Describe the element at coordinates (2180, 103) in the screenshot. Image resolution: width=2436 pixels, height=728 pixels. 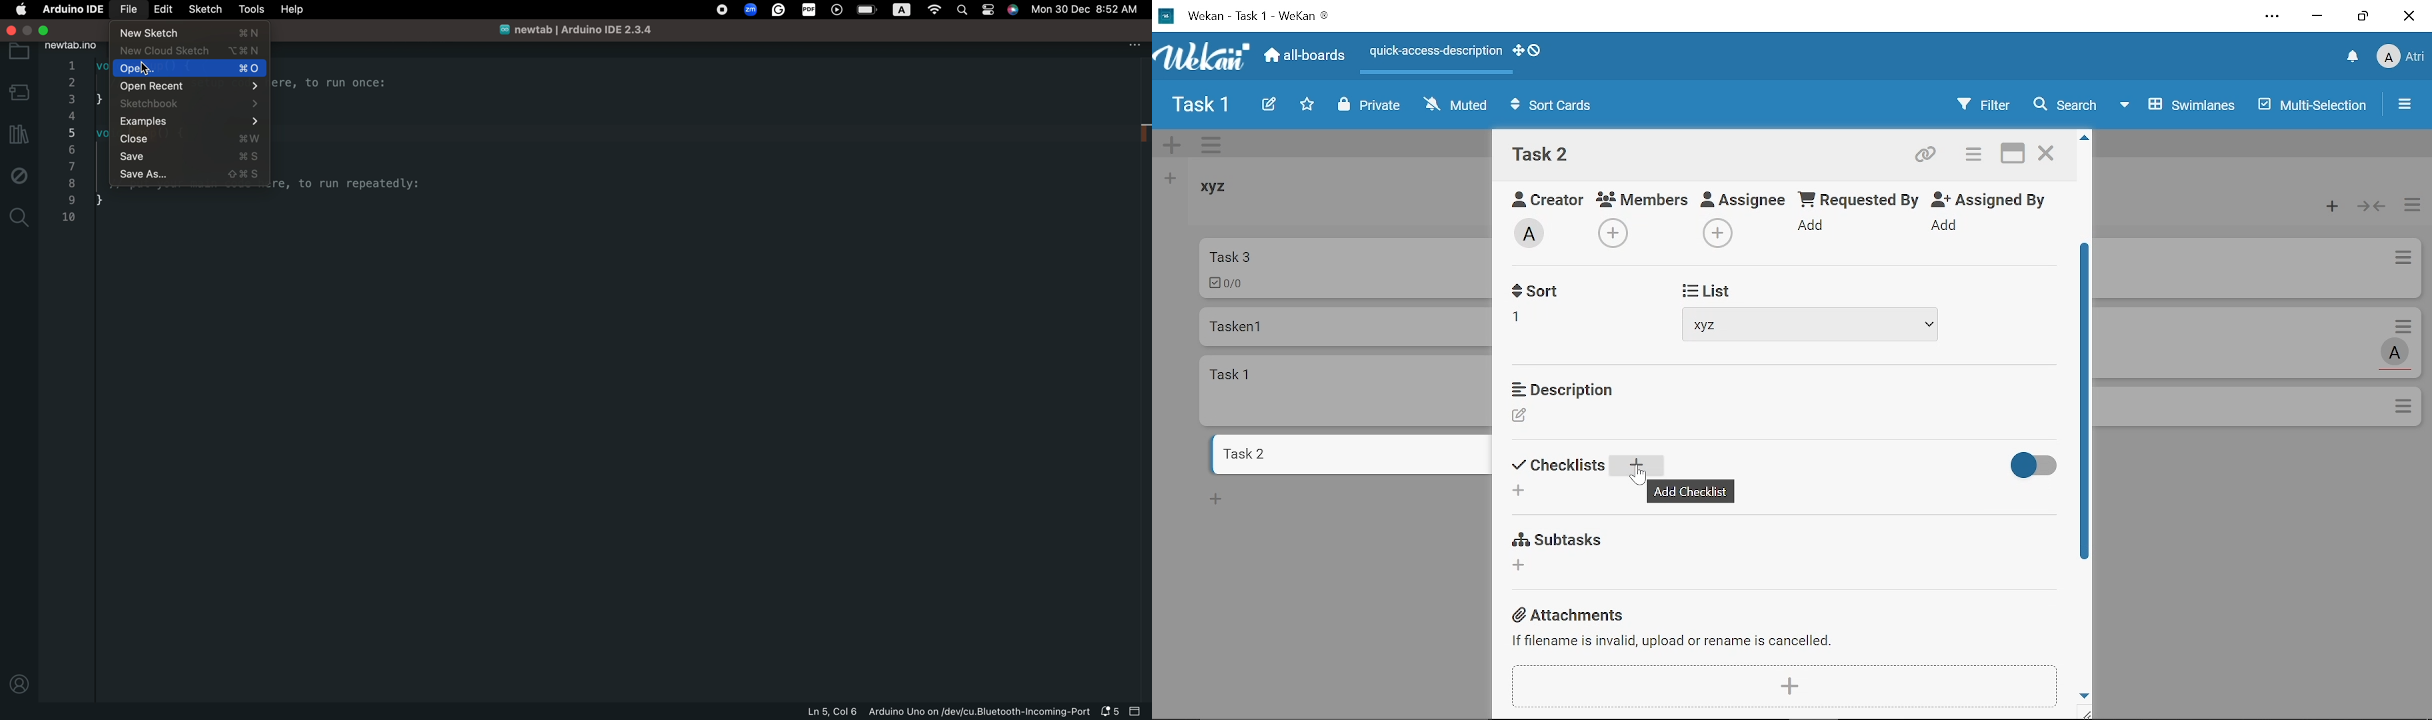
I see `Swimlanes` at that location.